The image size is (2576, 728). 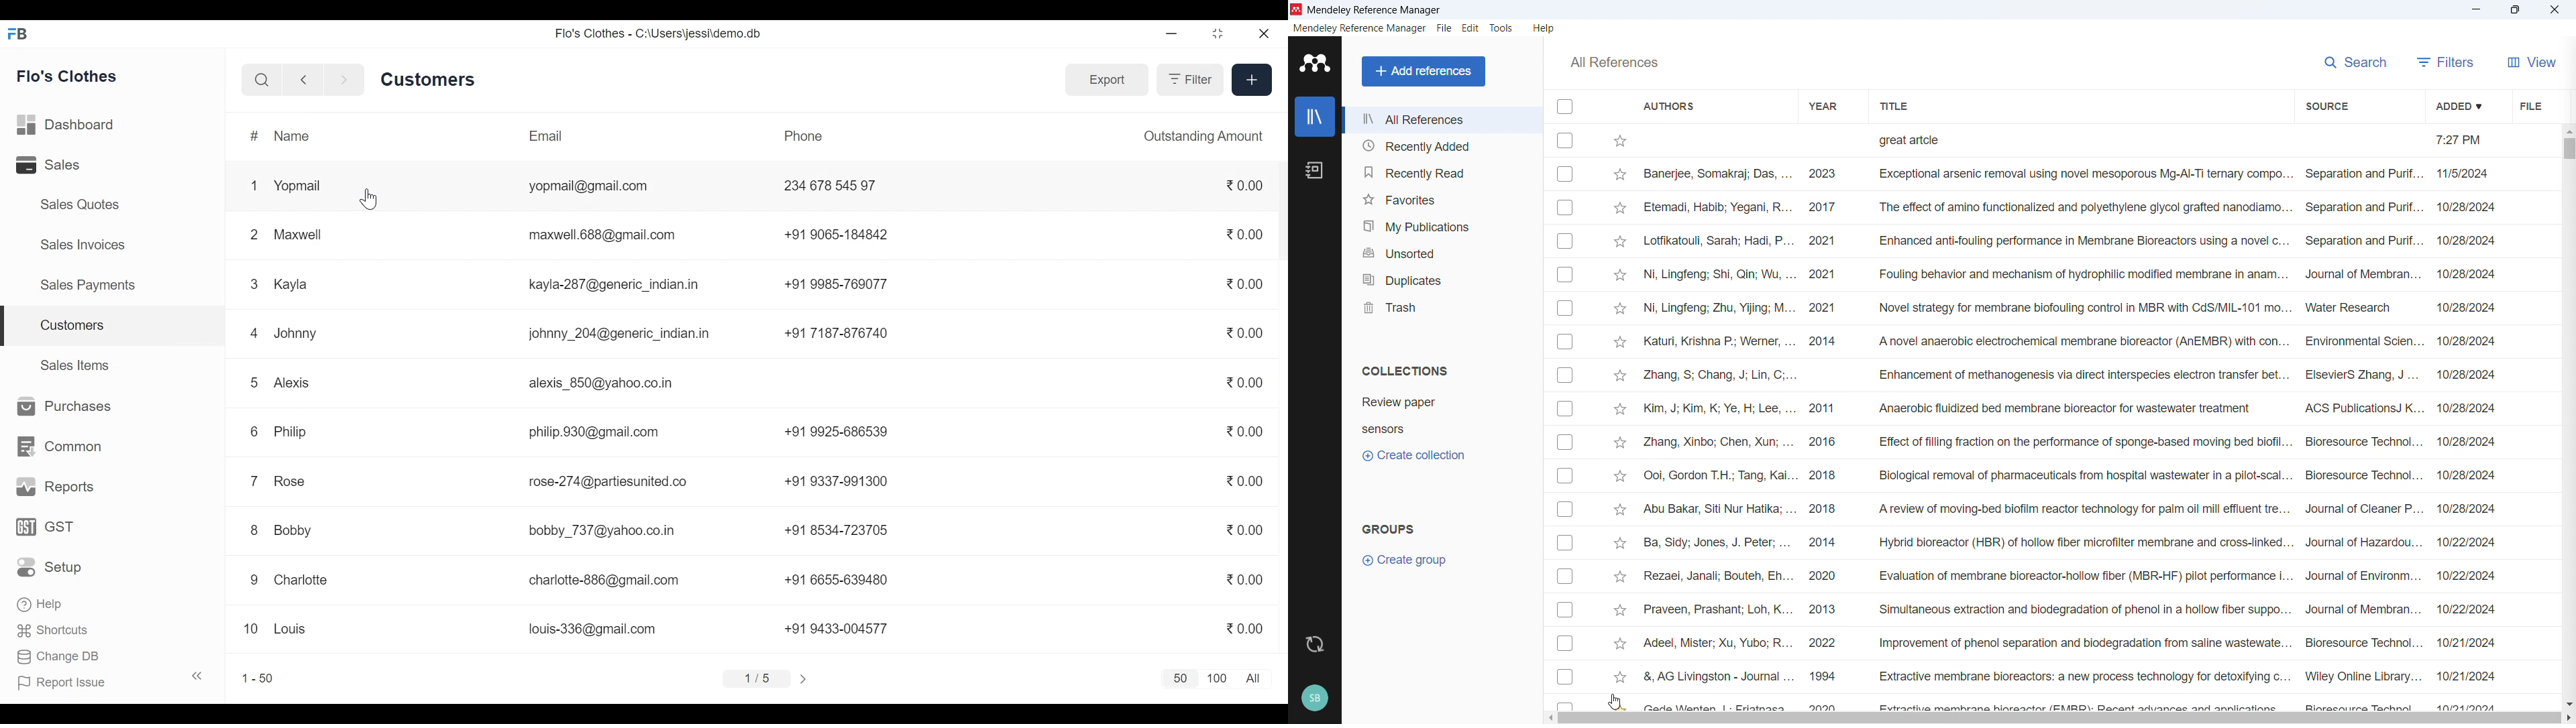 What do you see at coordinates (1896, 105) in the screenshot?
I see `Sort by title ` at bounding box center [1896, 105].